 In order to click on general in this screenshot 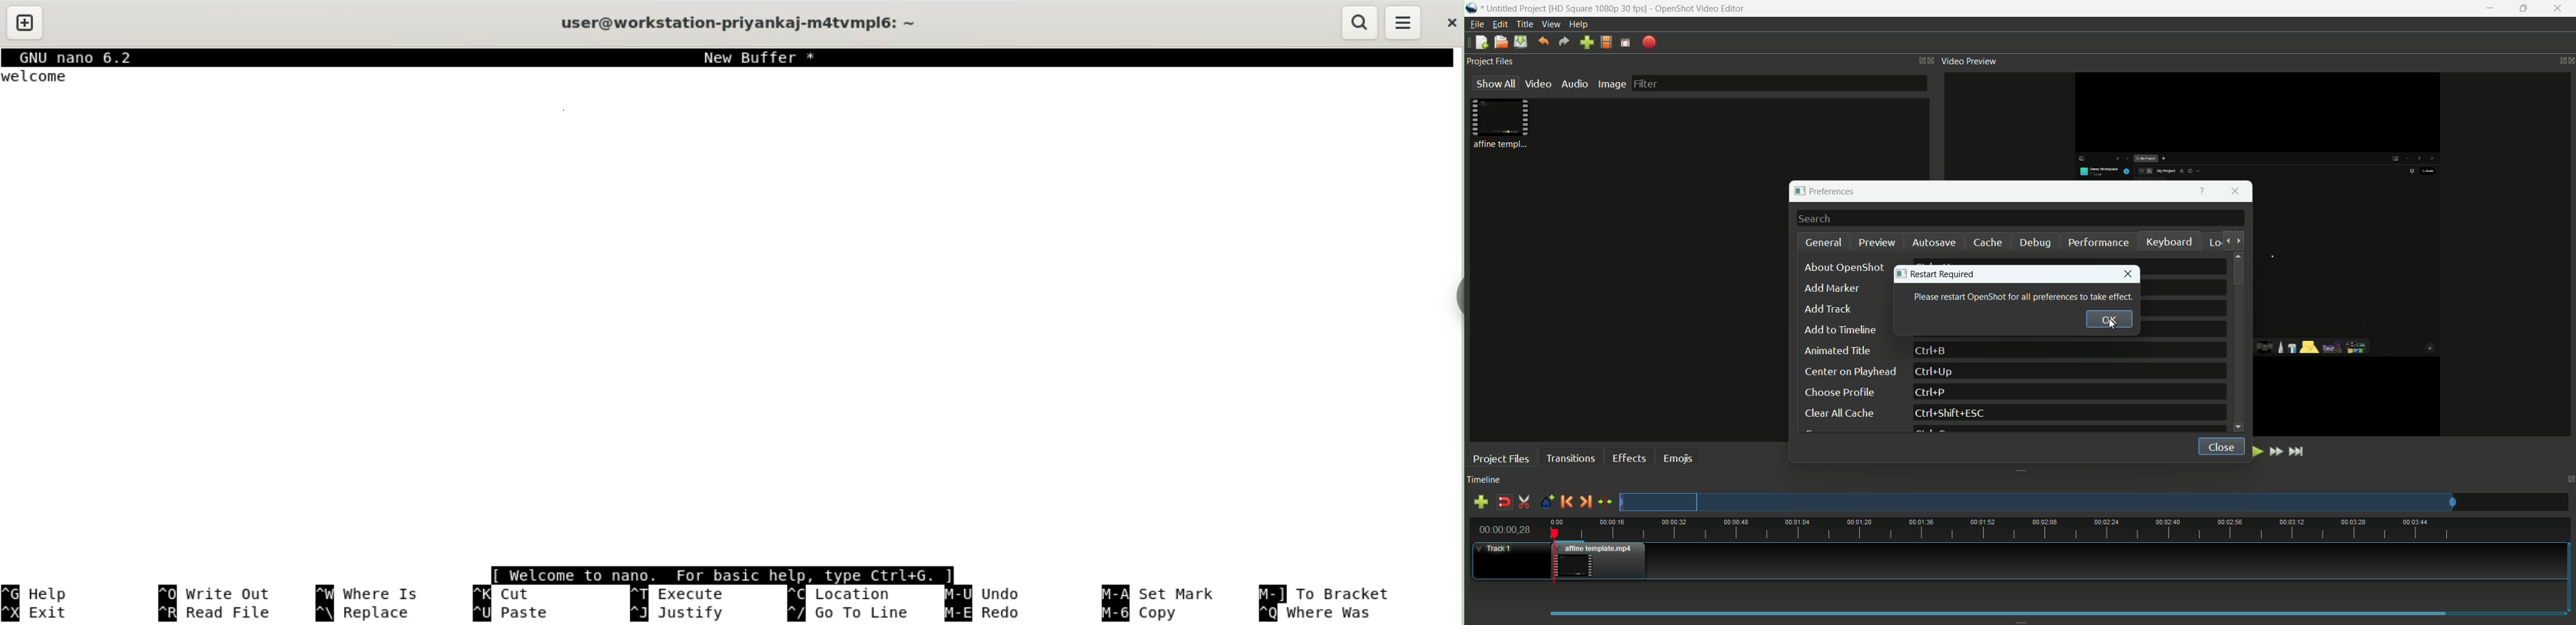, I will do `click(1824, 242)`.